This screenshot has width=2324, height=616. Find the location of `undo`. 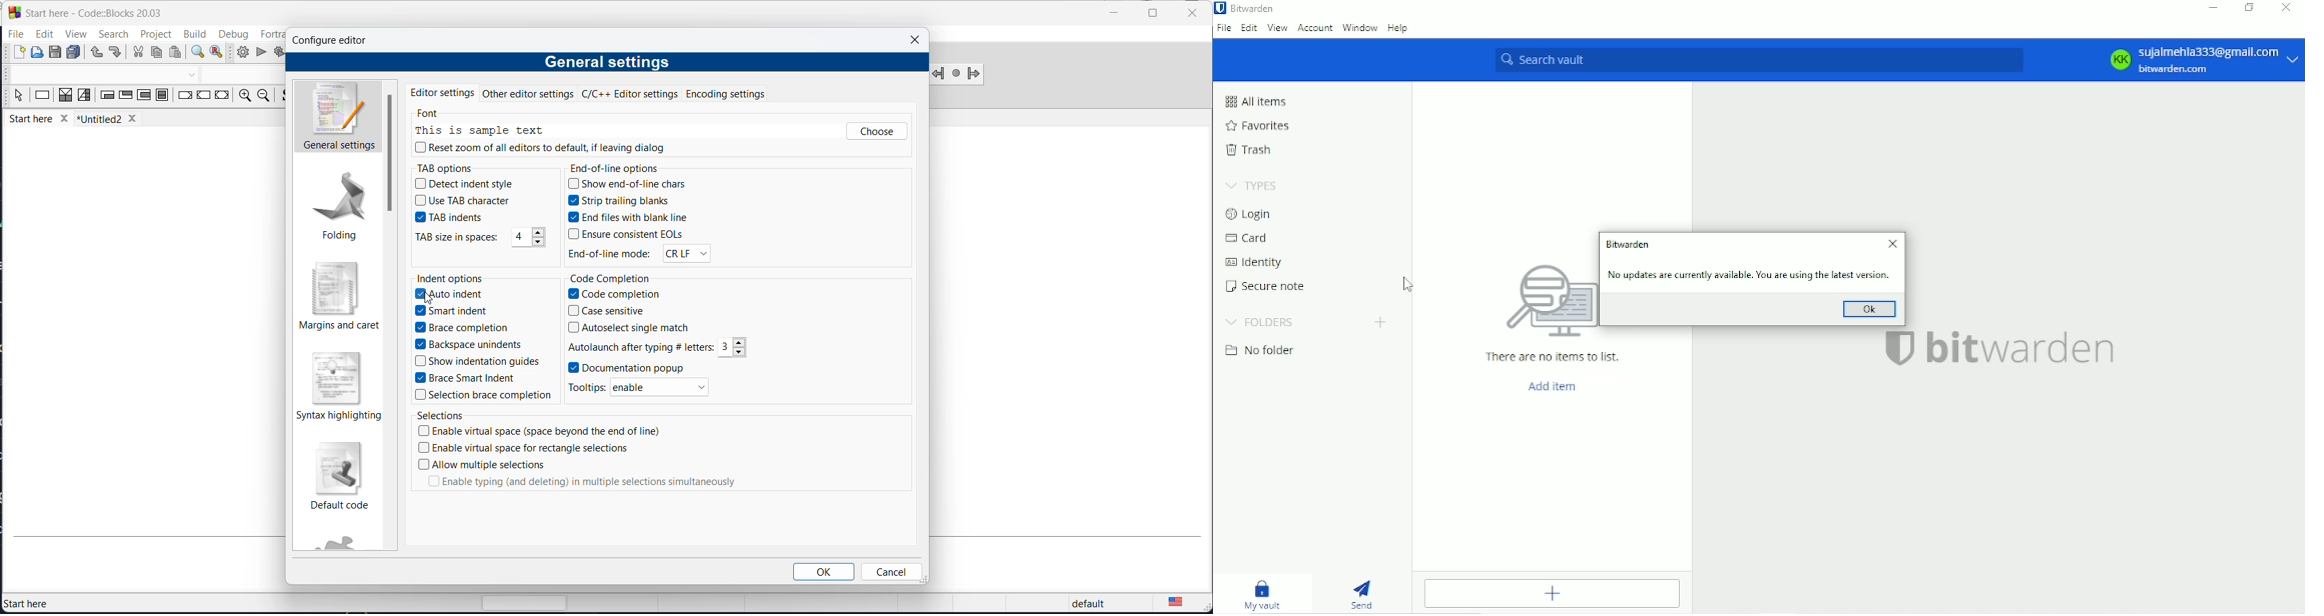

undo is located at coordinates (93, 54).